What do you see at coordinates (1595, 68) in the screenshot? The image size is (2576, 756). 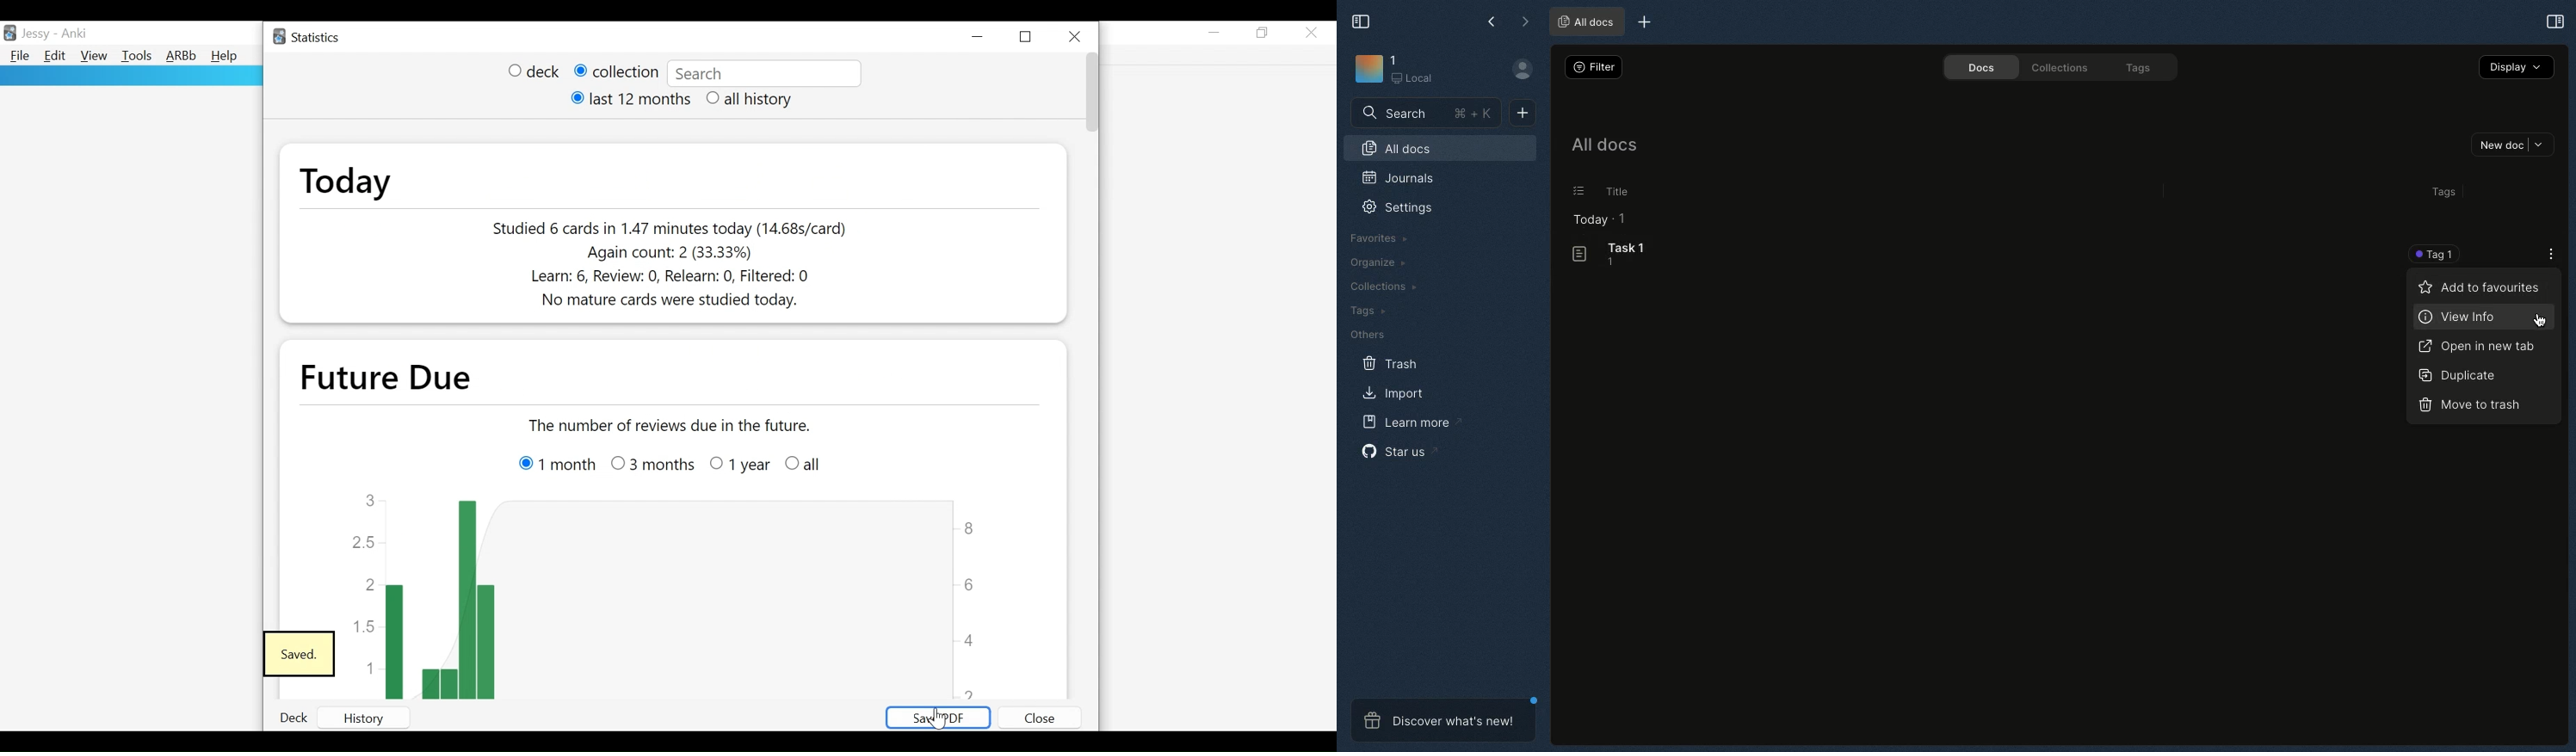 I see `Filter` at bounding box center [1595, 68].